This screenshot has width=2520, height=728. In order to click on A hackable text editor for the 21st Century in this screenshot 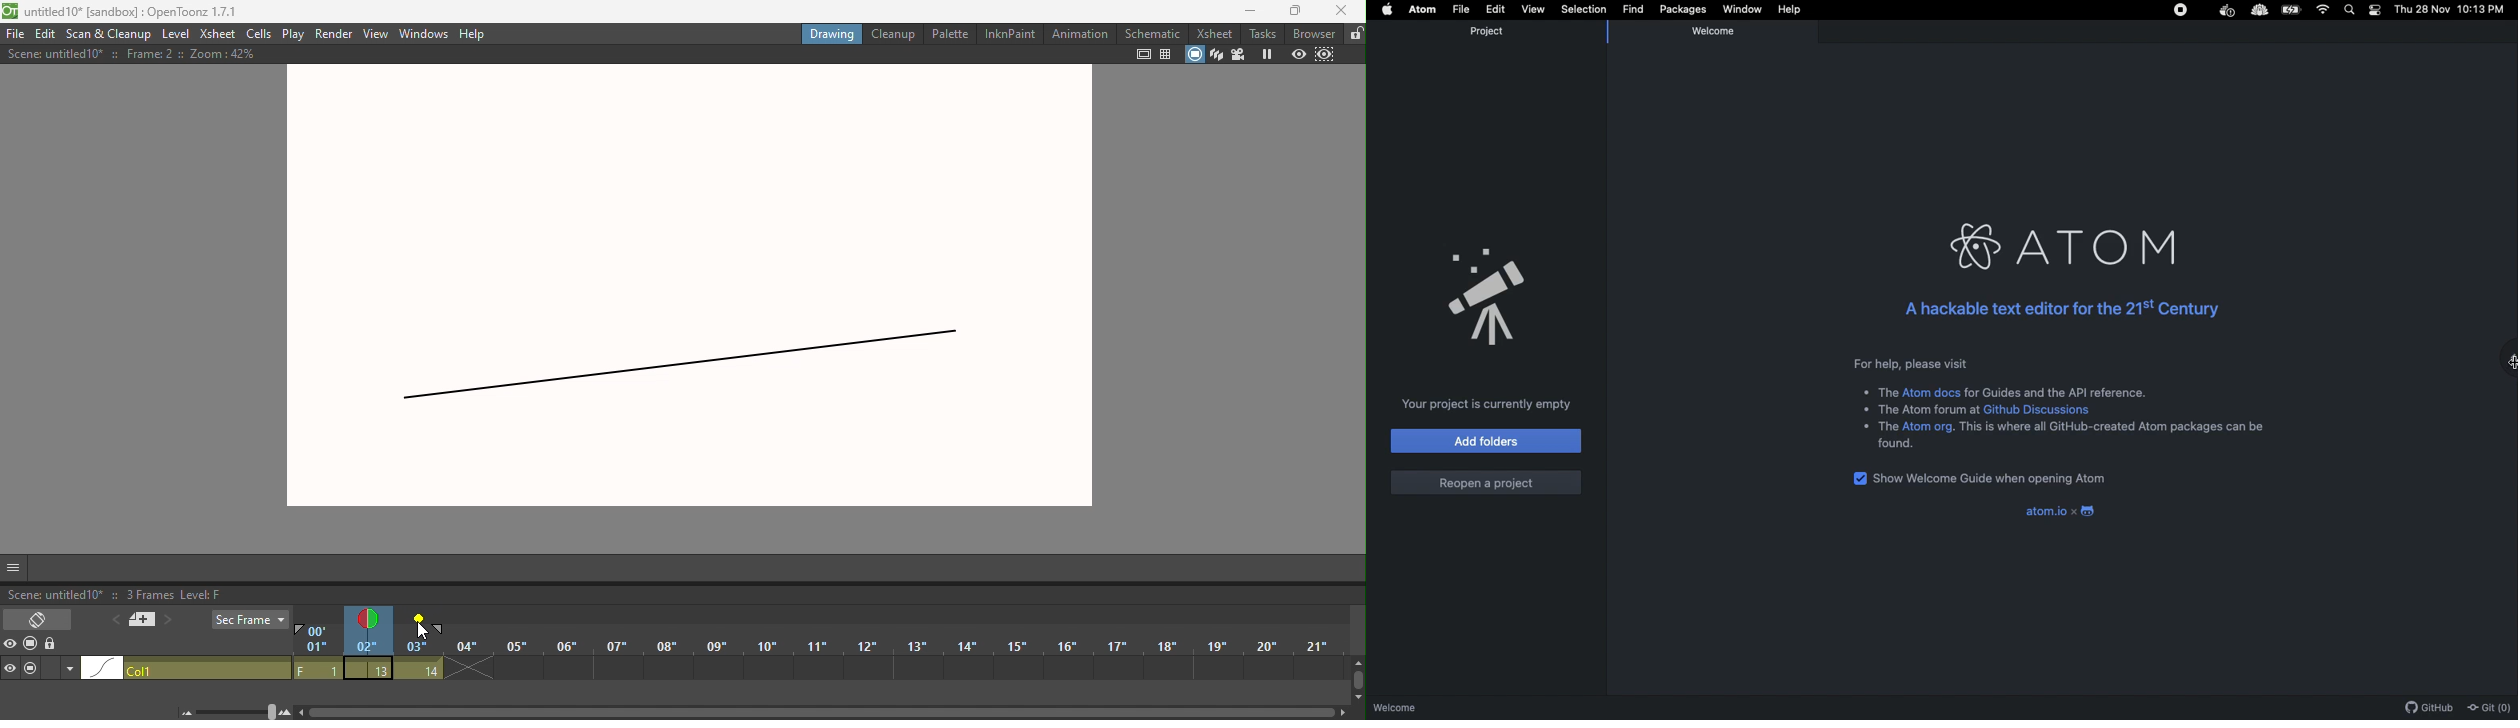, I will do `click(2060, 318)`.